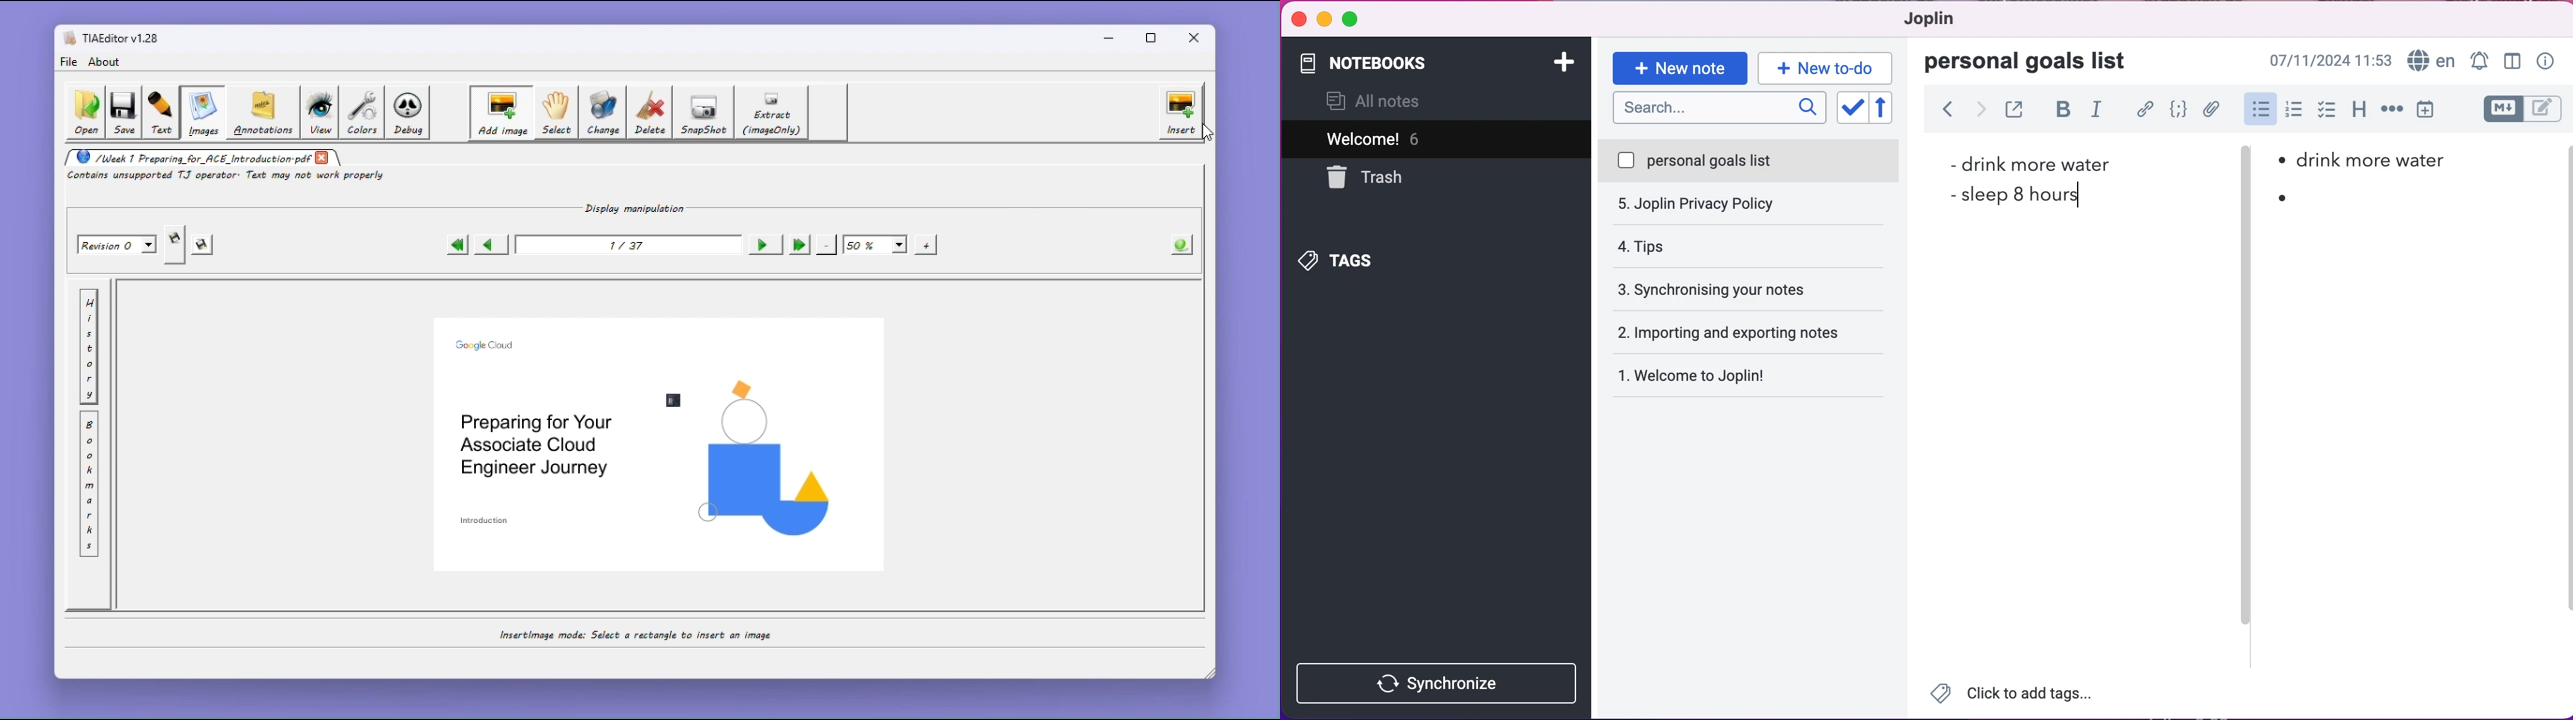  Describe the element at coordinates (2372, 158) in the screenshot. I see `Drink more water` at that location.